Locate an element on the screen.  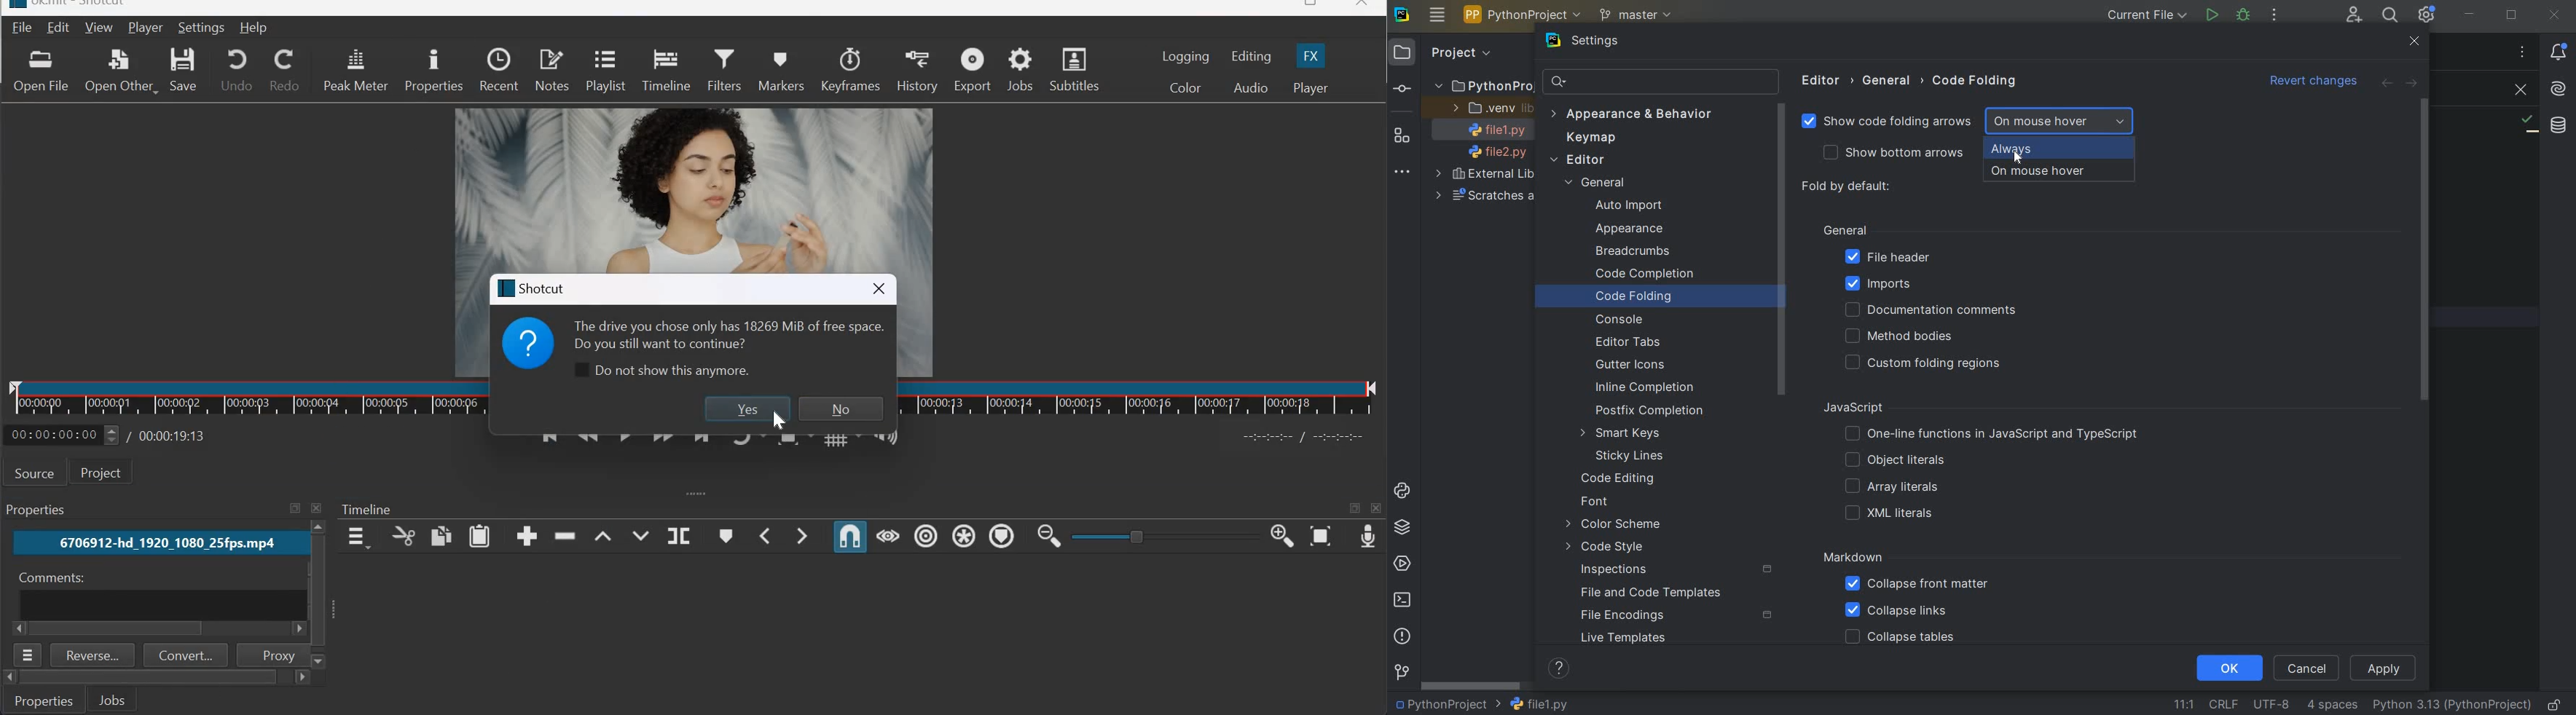
close is located at coordinates (1377, 508).